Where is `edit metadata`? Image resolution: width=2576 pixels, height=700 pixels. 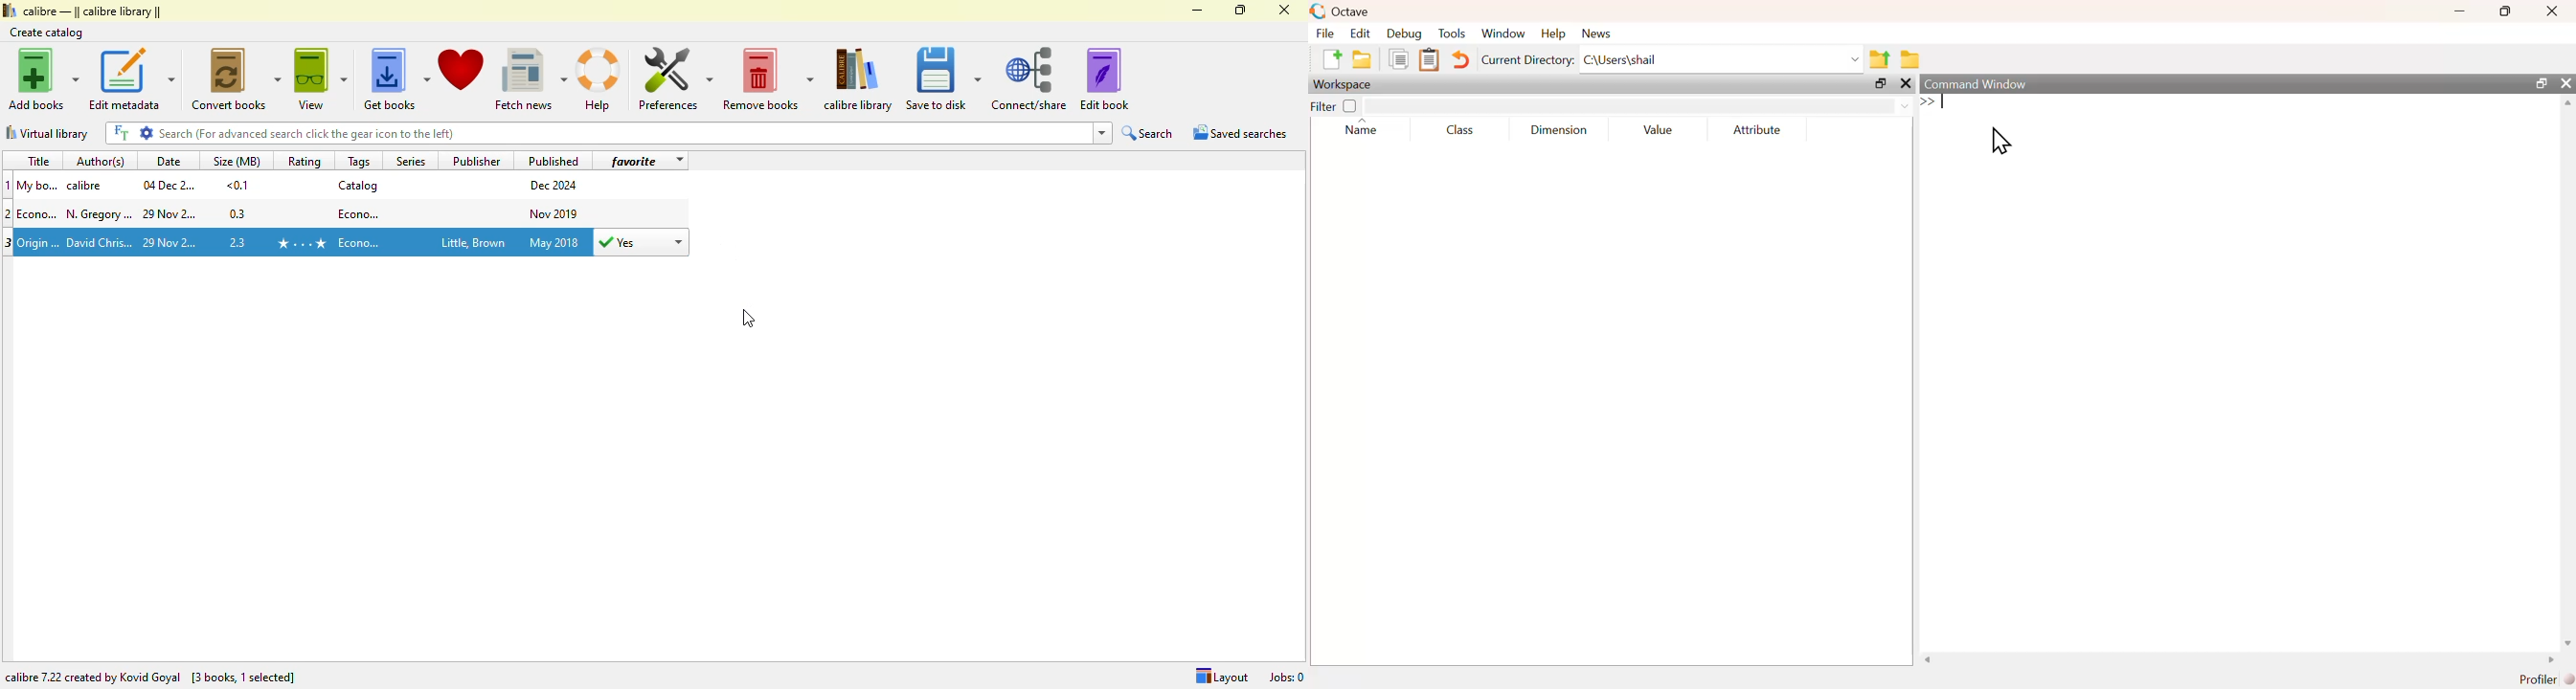
edit metadata is located at coordinates (131, 78).